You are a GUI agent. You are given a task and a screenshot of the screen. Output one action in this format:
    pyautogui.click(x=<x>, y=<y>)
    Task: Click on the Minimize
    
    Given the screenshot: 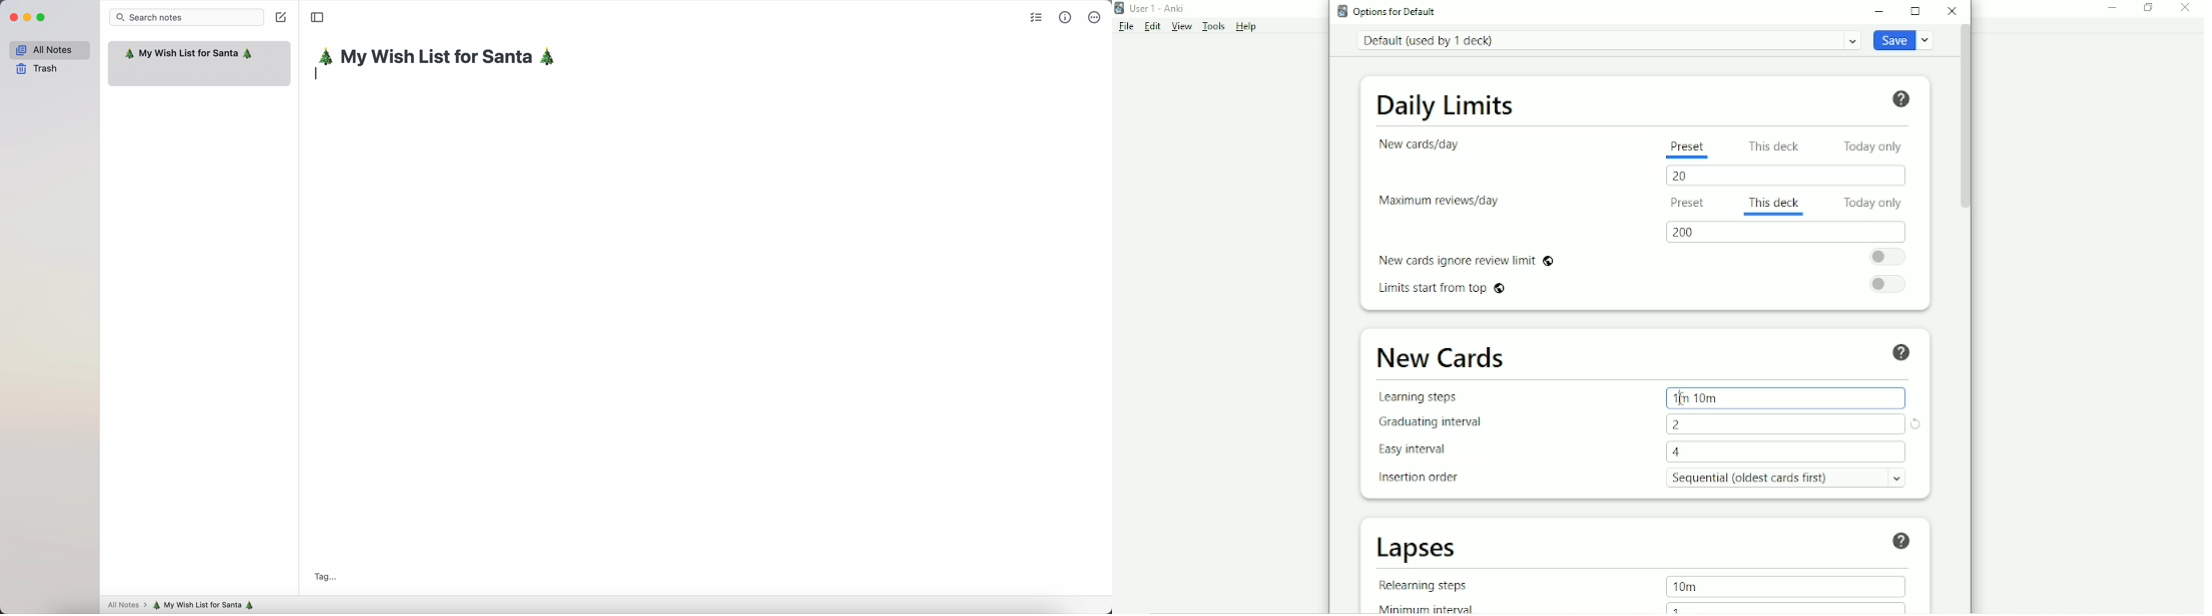 What is the action you would take?
    pyautogui.click(x=2112, y=10)
    